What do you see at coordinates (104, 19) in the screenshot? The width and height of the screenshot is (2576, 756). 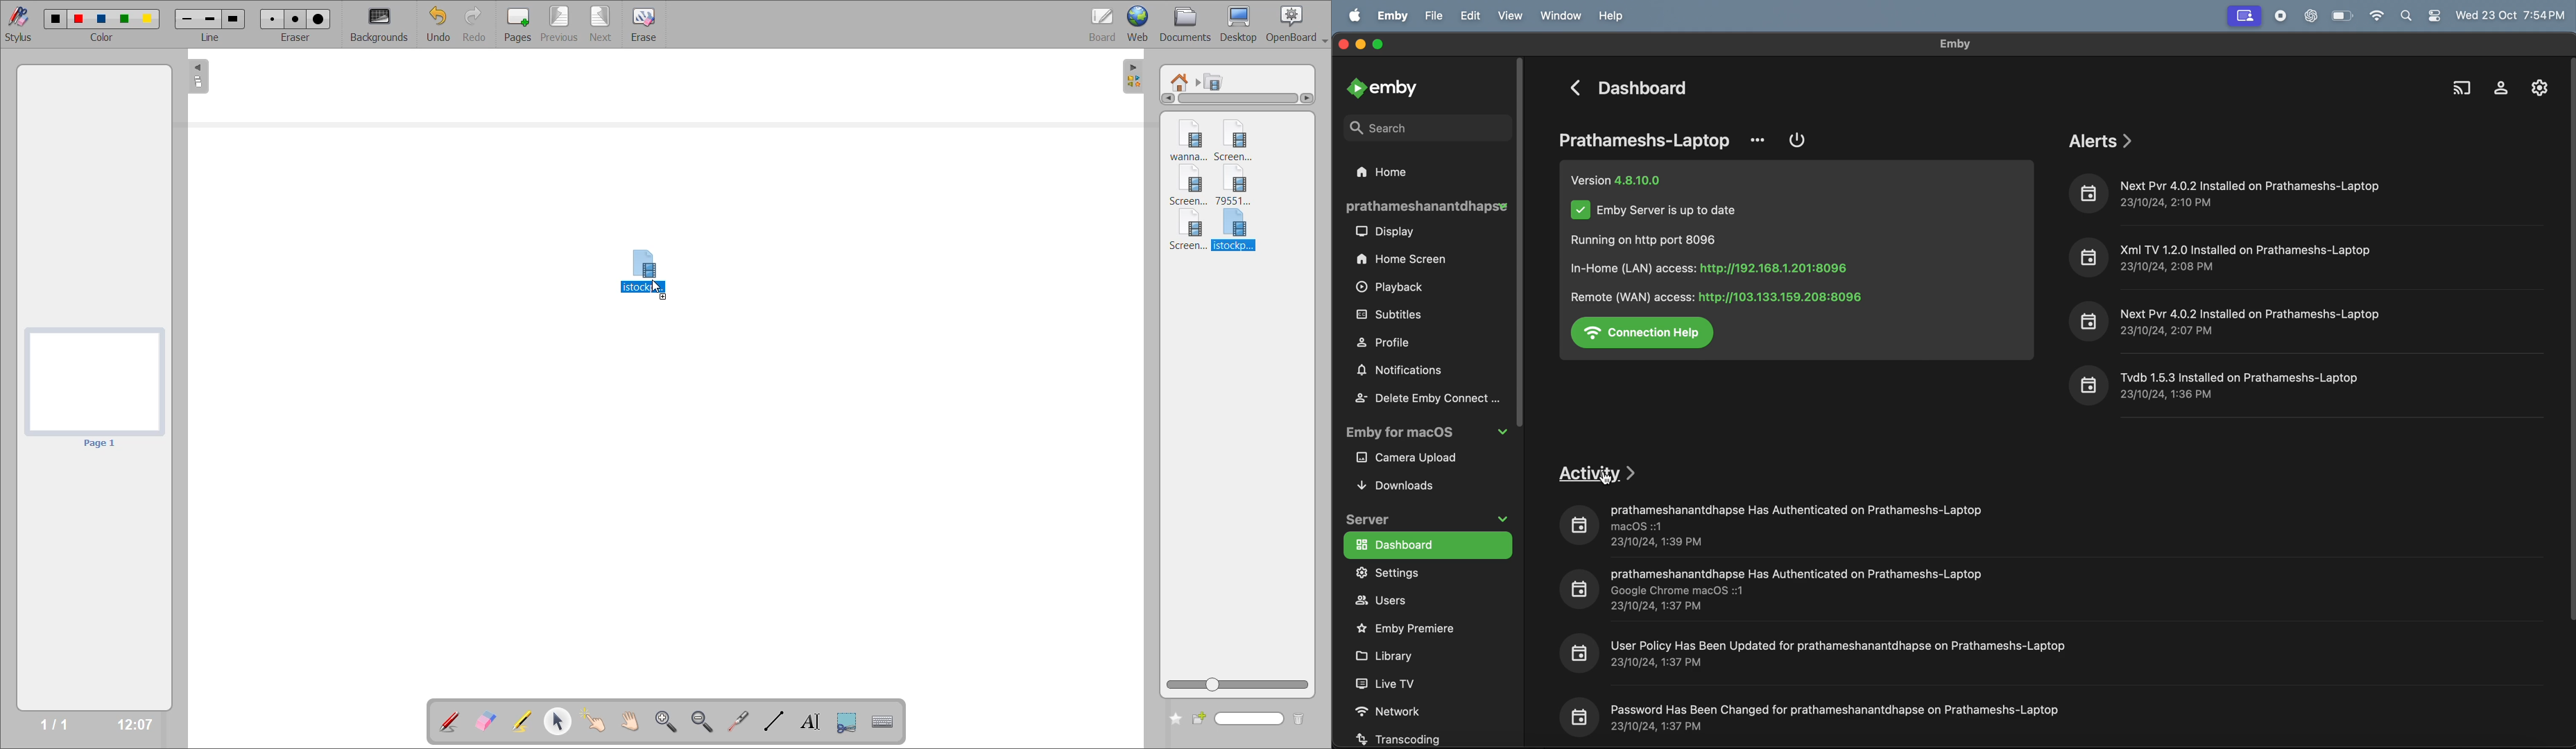 I see `color 3` at bounding box center [104, 19].